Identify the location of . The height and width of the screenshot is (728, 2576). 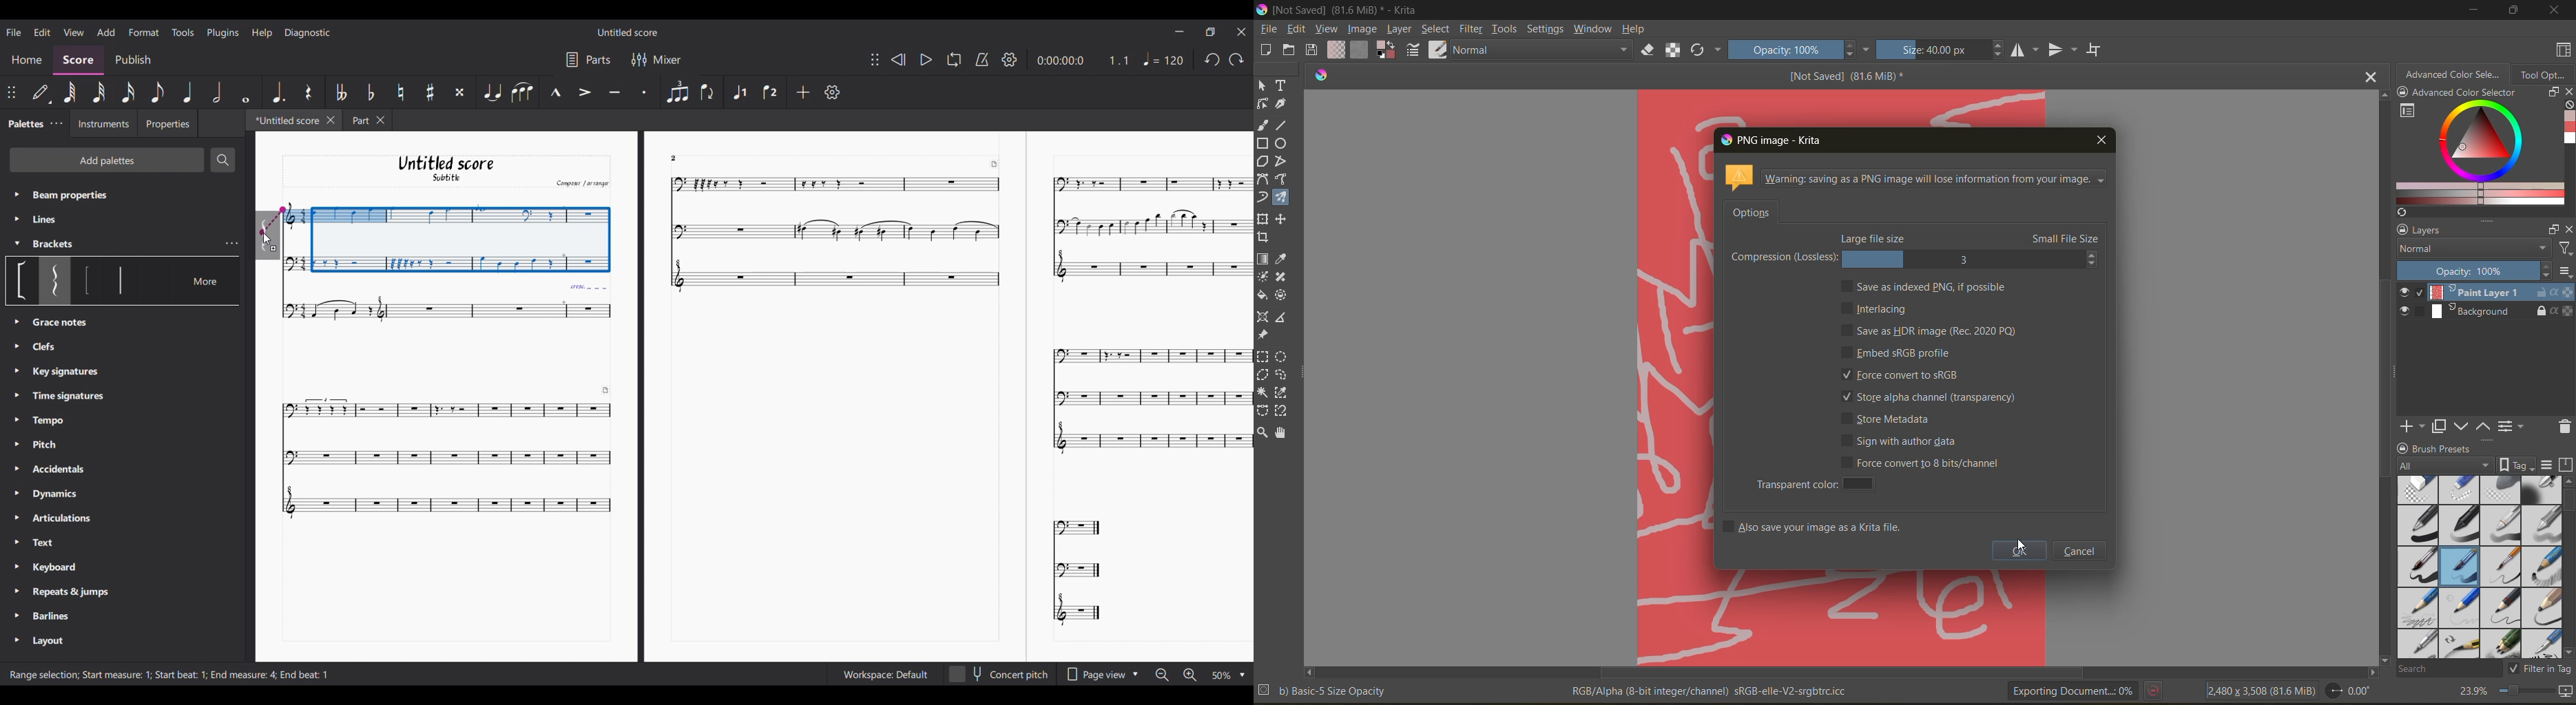
(17, 397).